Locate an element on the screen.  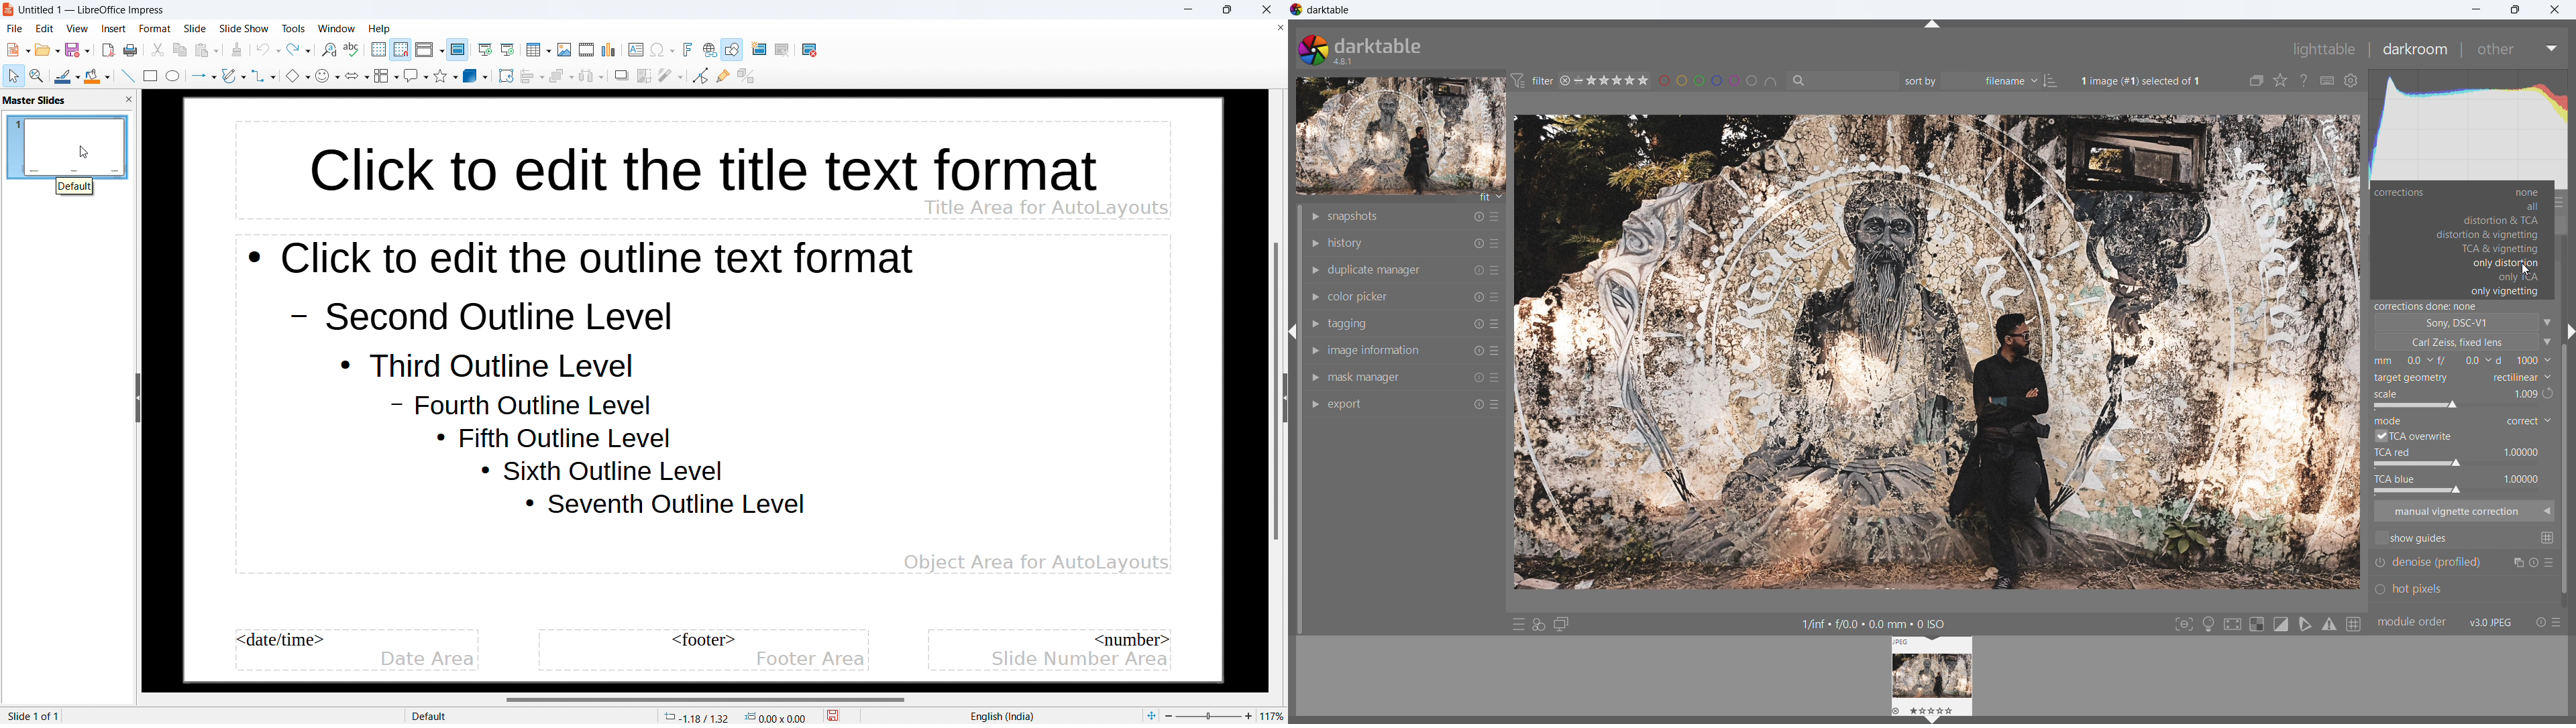
default is located at coordinates (74, 186).